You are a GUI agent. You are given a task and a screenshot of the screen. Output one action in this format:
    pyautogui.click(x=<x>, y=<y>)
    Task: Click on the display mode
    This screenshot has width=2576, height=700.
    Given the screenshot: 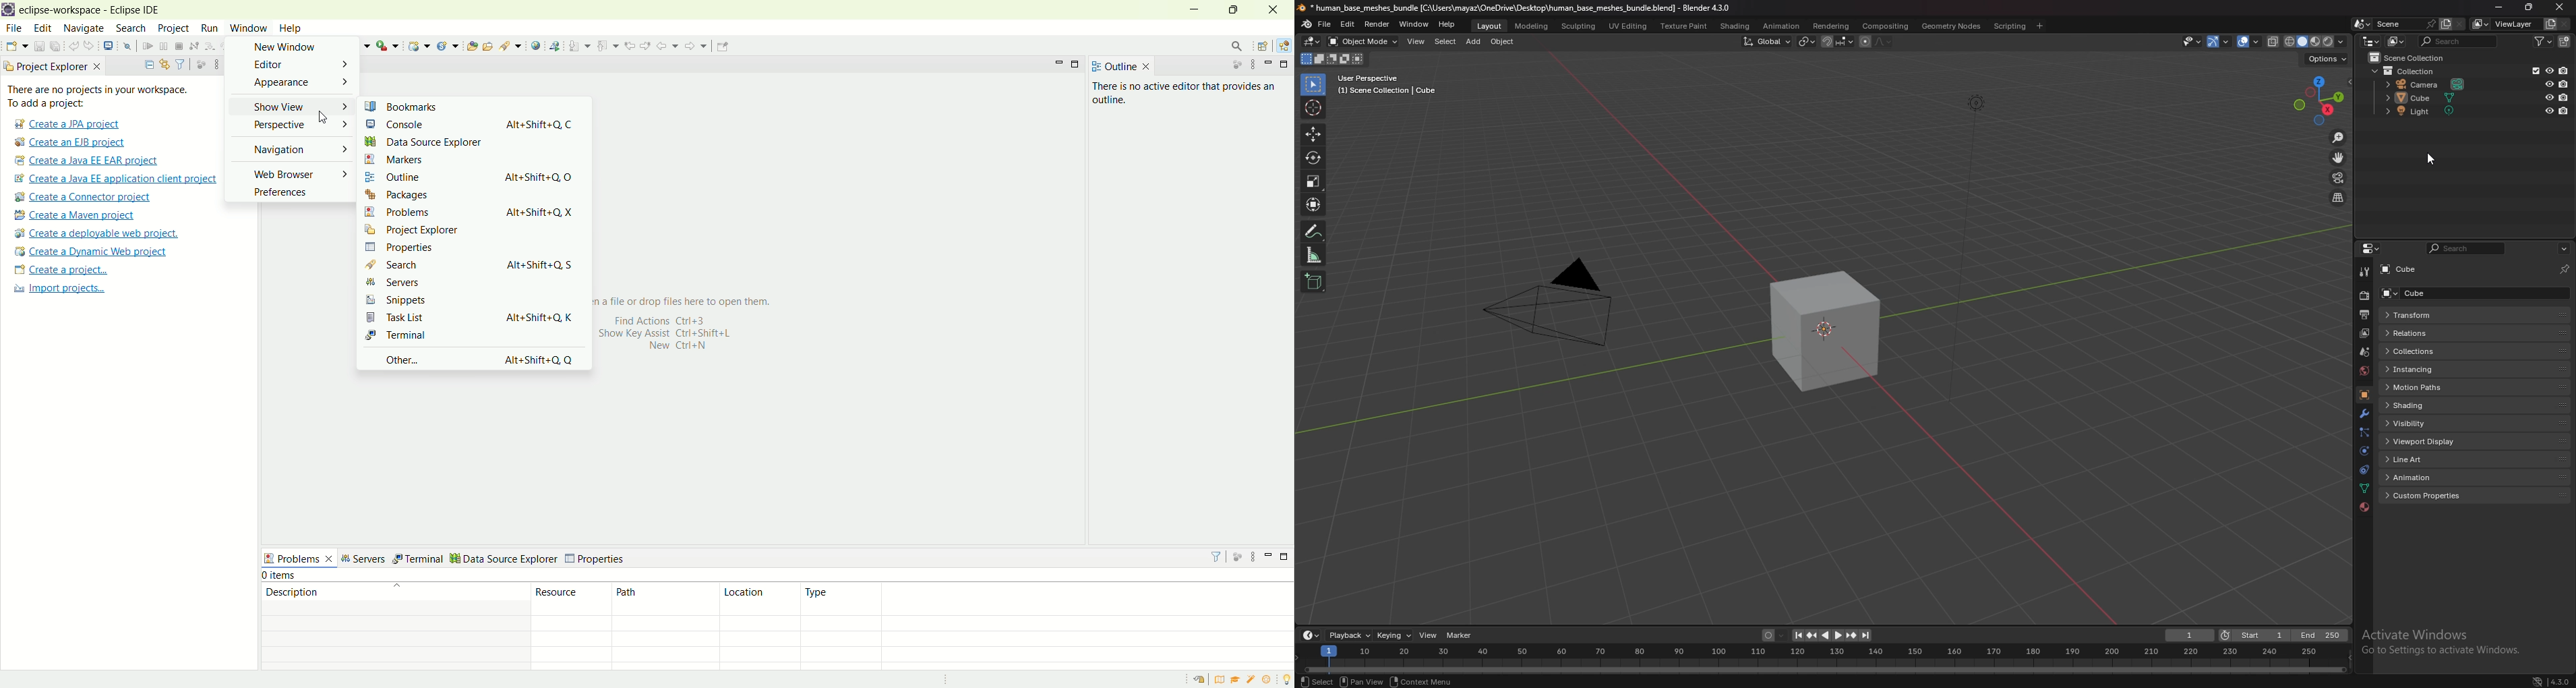 What is the action you would take?
    pyautogui.click(x=2398, y=41)
    